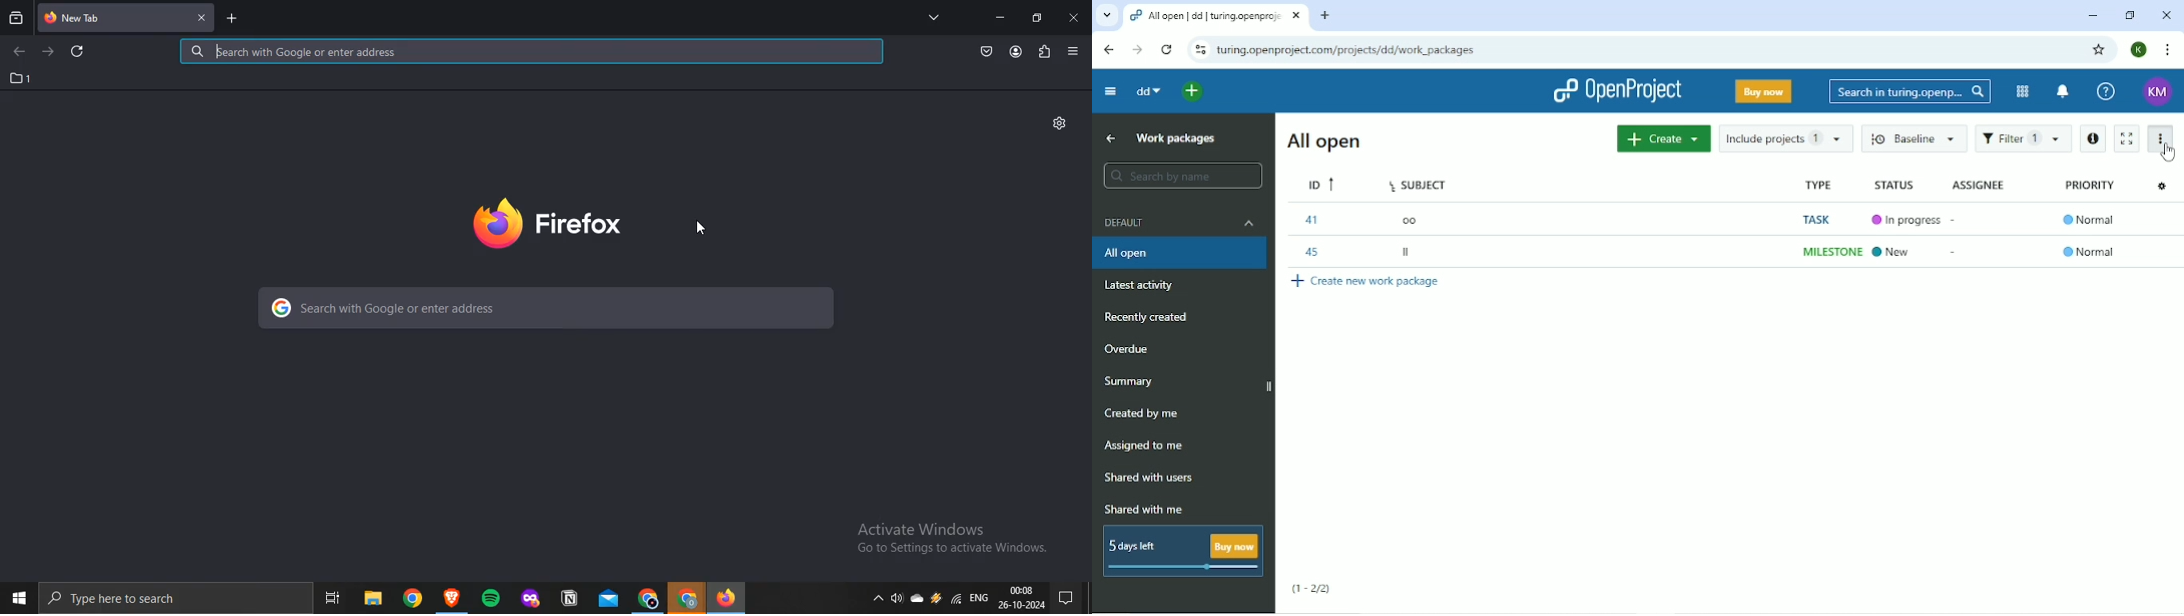  Describe the element at coordinates (544, 308) in the screenshot. I see `search with google or enter address` at that location.